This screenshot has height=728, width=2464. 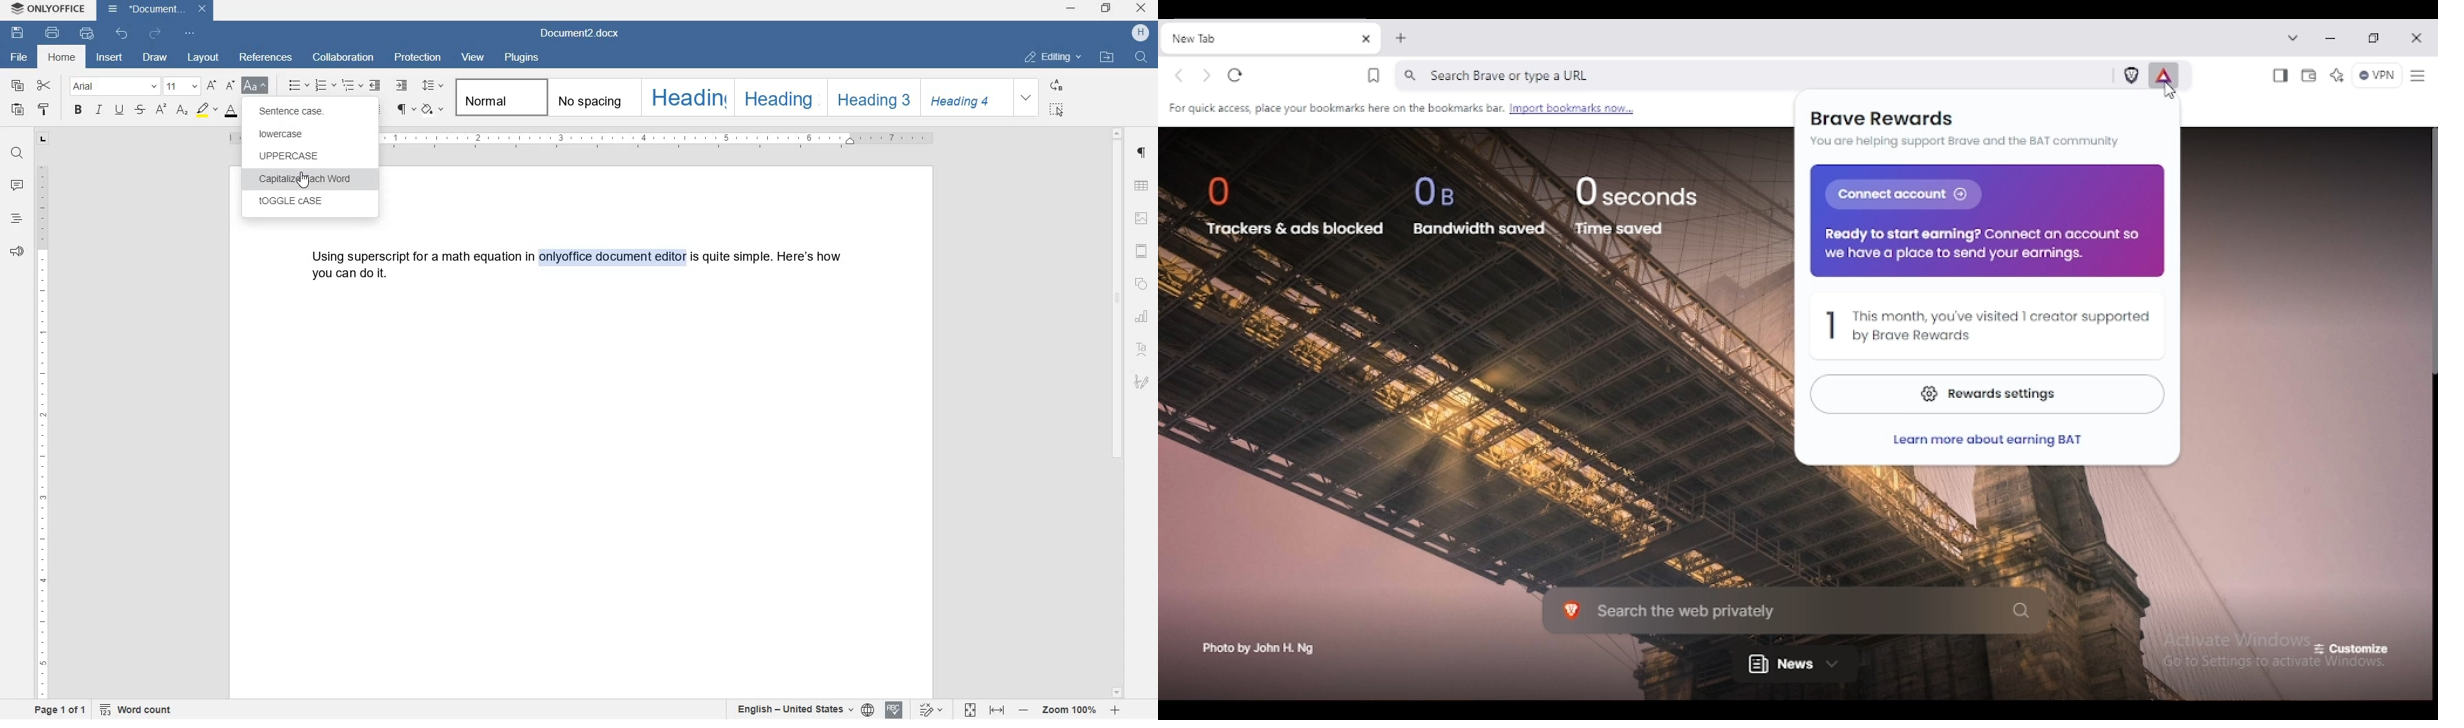 I want to click on strikethrough, so click(x=140, y=110).